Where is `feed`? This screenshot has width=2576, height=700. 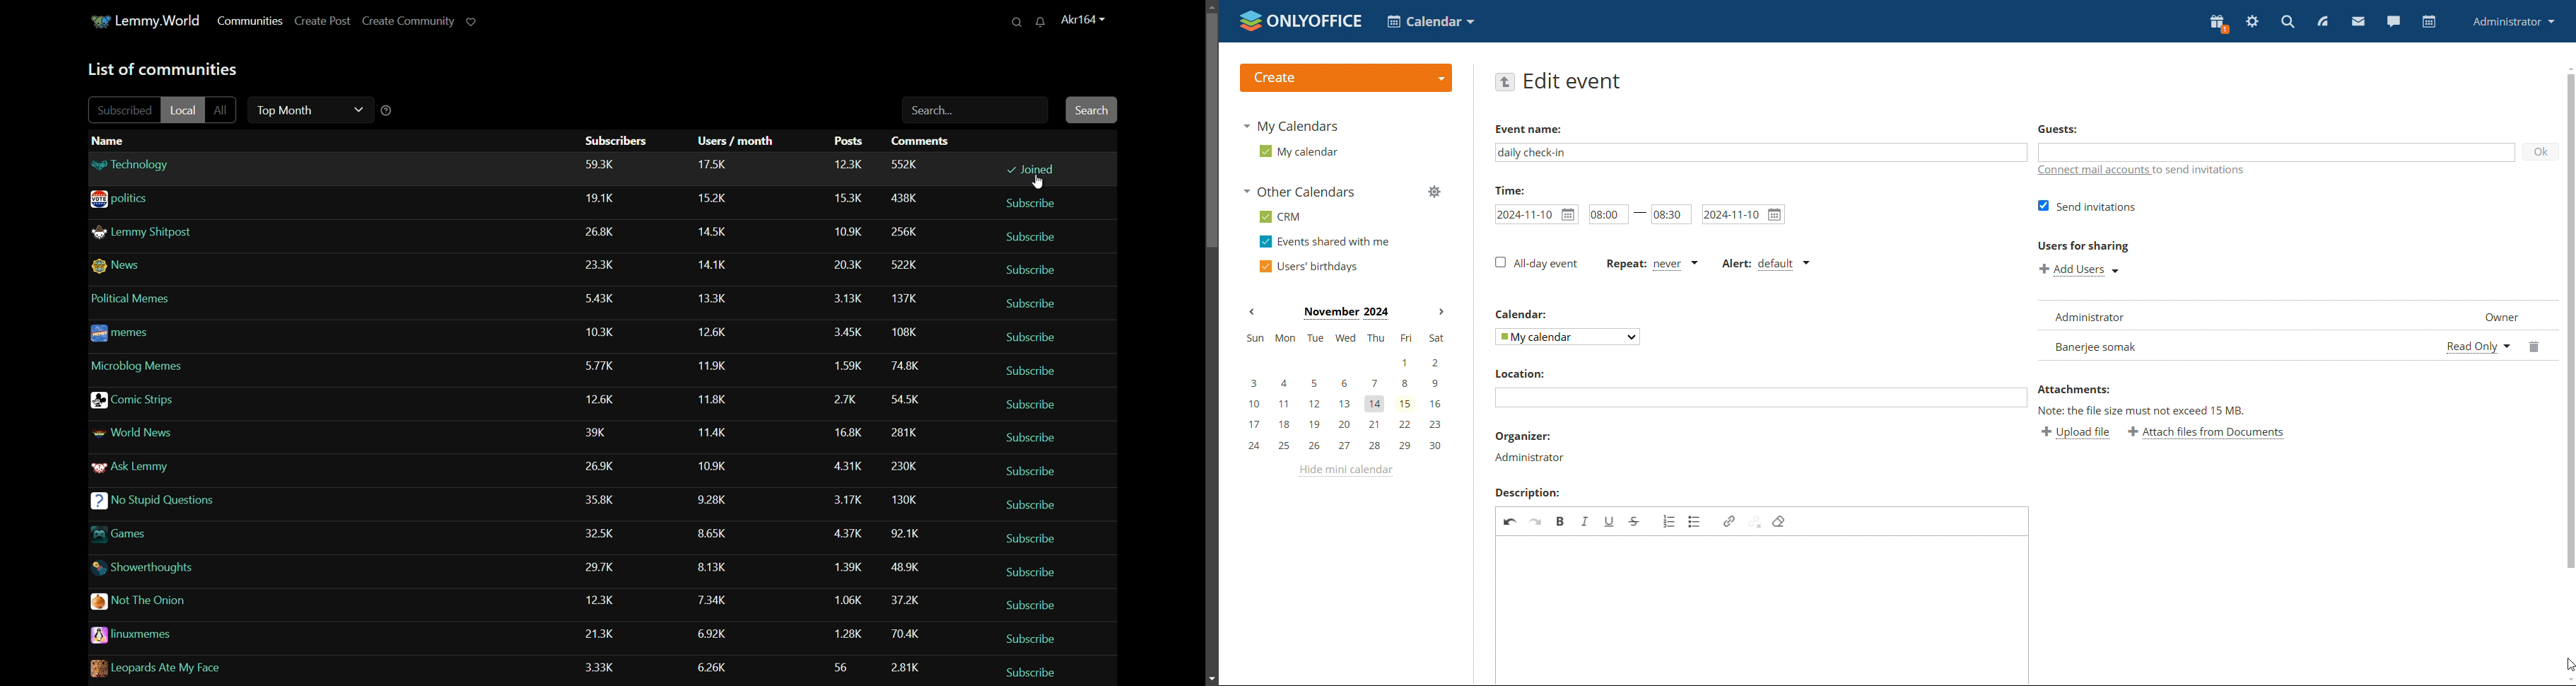 feed is located at coordinates (2322, 21).